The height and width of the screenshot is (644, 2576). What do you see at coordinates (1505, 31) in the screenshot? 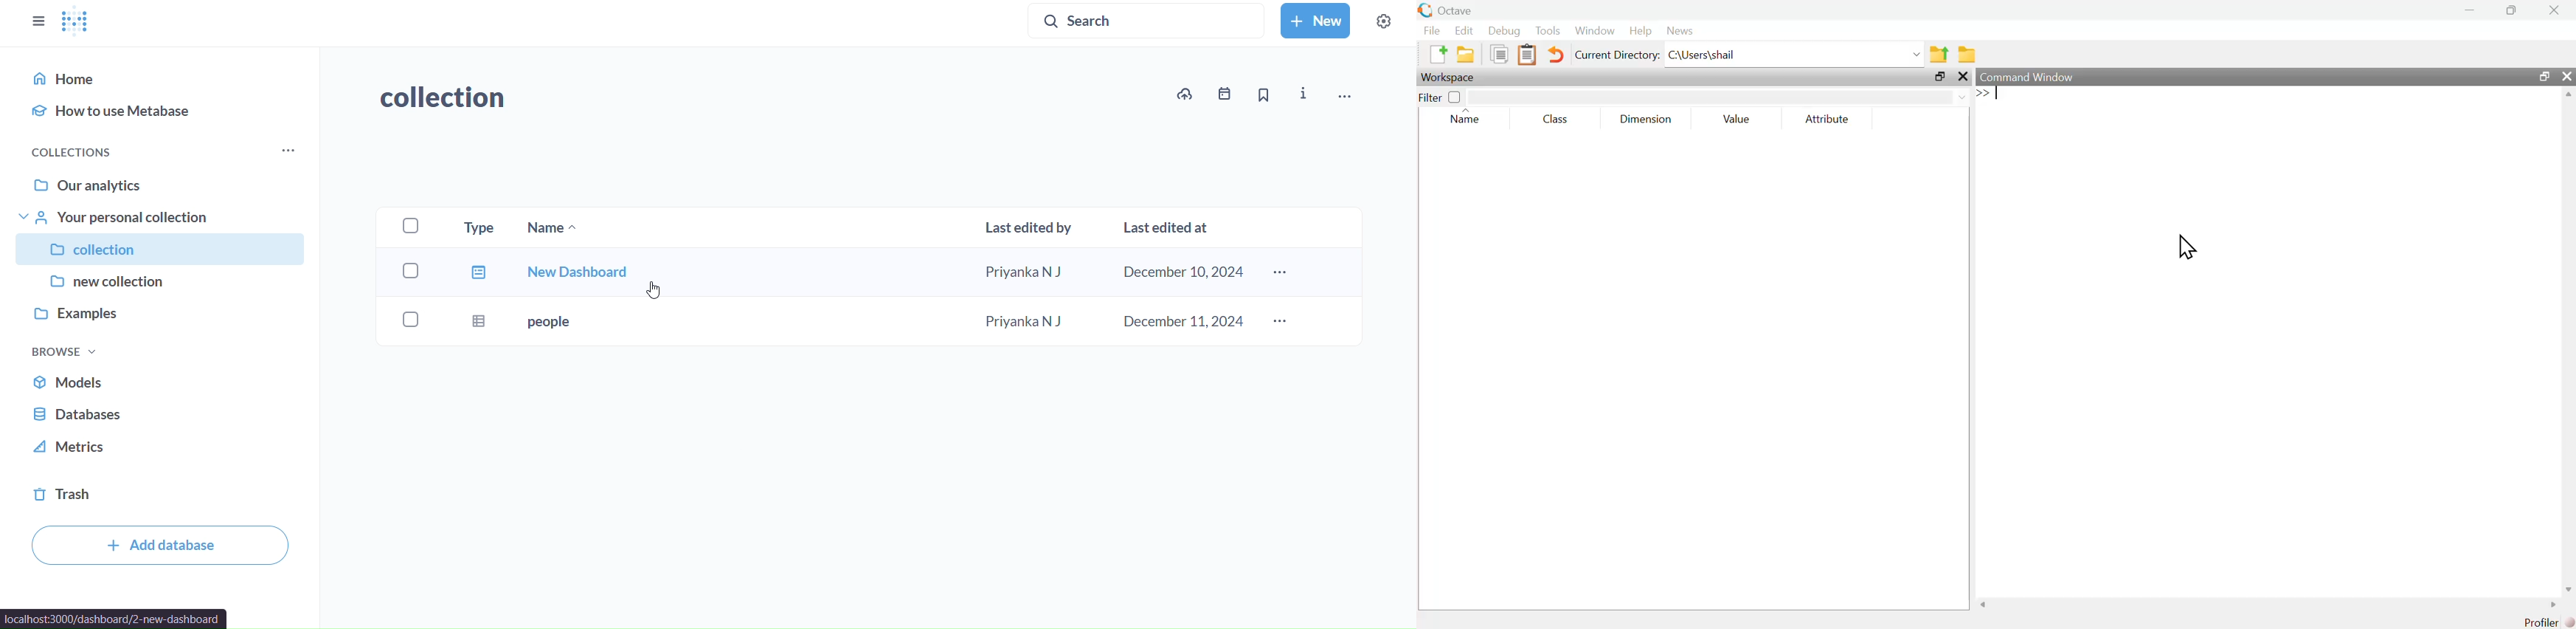
I see `Debug` at bounding box center [1505, 31].